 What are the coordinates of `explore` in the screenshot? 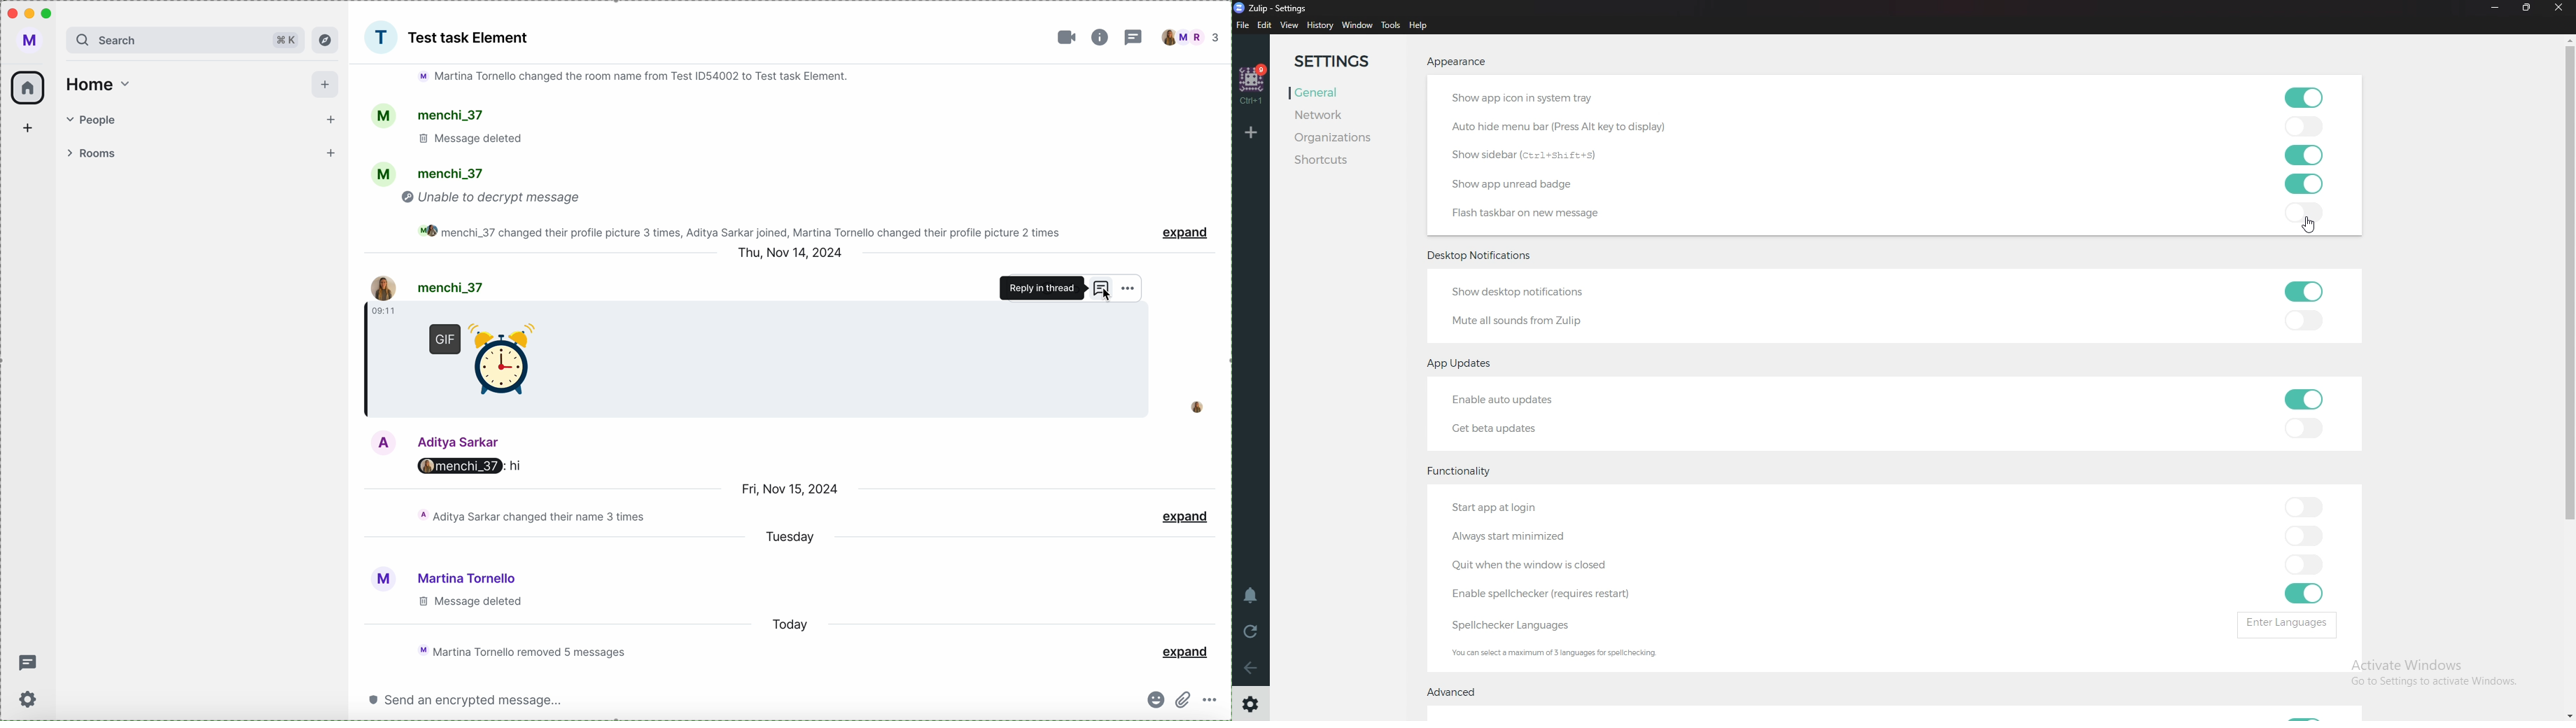 It's located at (326, 40).